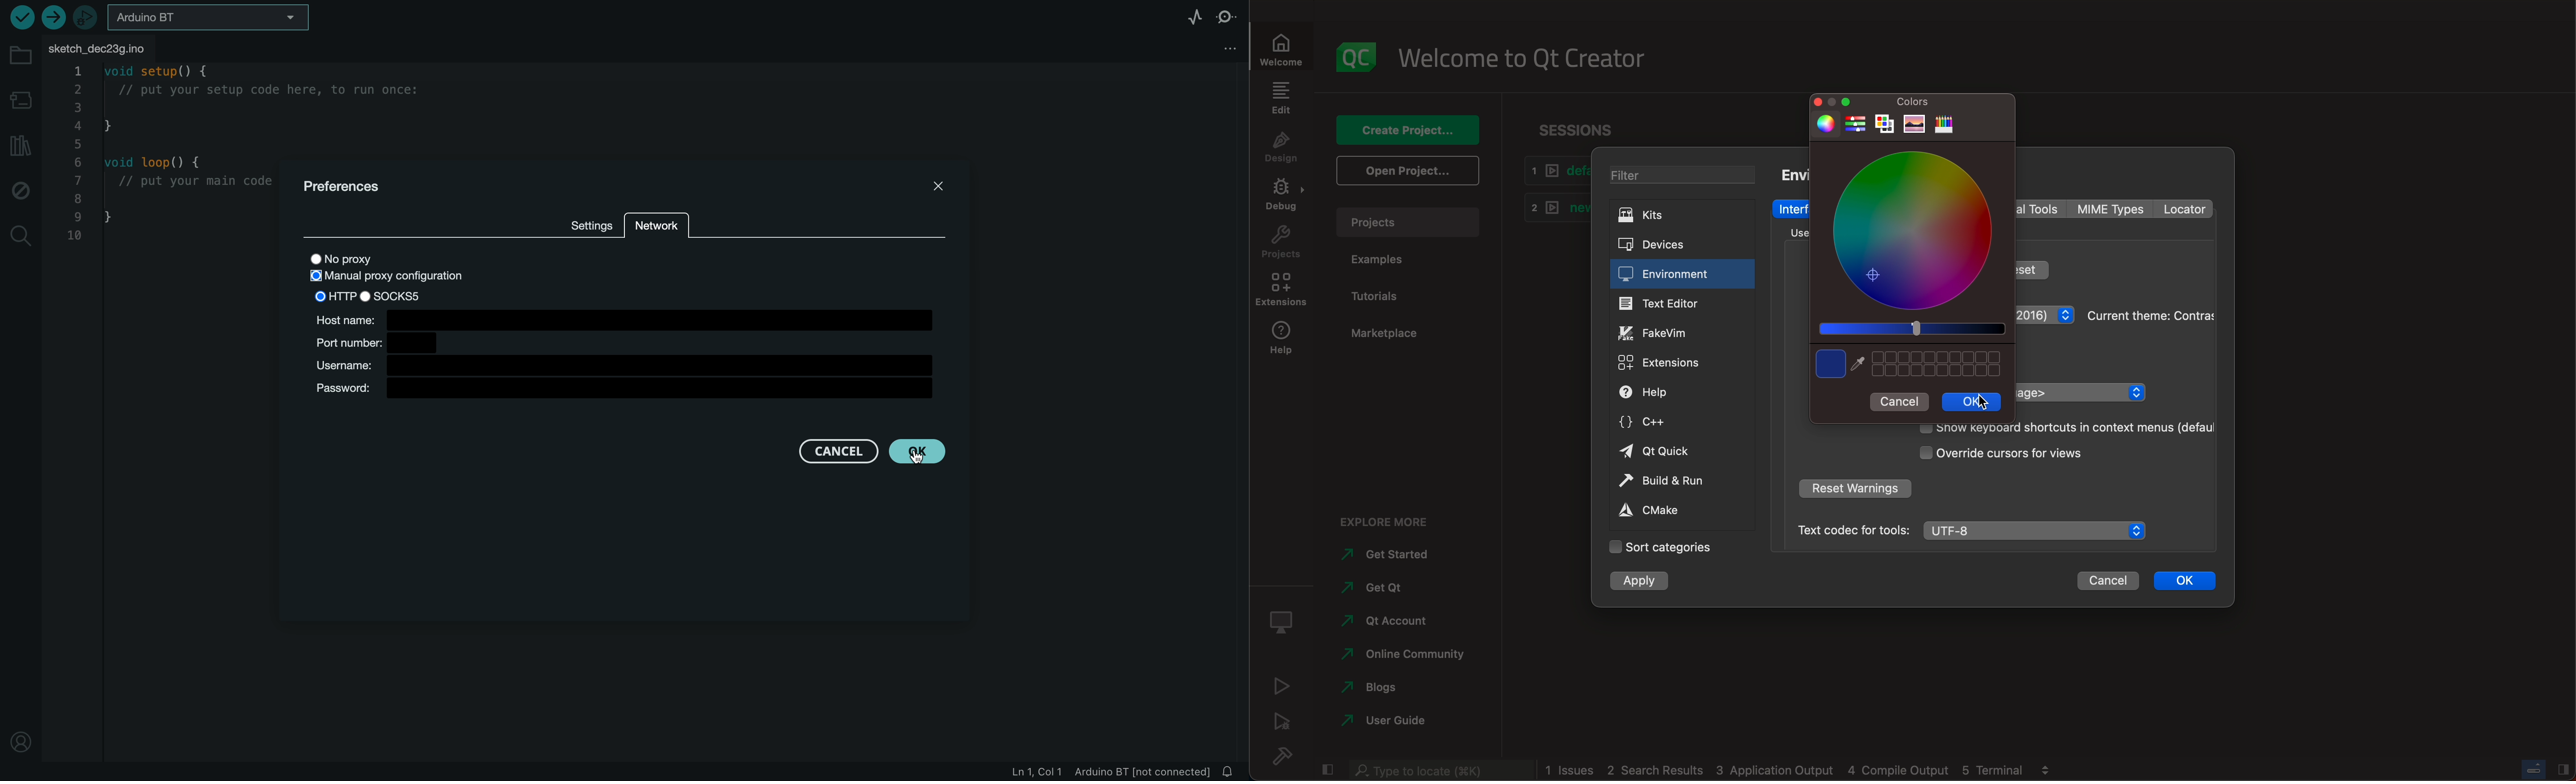 The image size is (2576, 784). I want to click on cursor, so click(1981, 404).